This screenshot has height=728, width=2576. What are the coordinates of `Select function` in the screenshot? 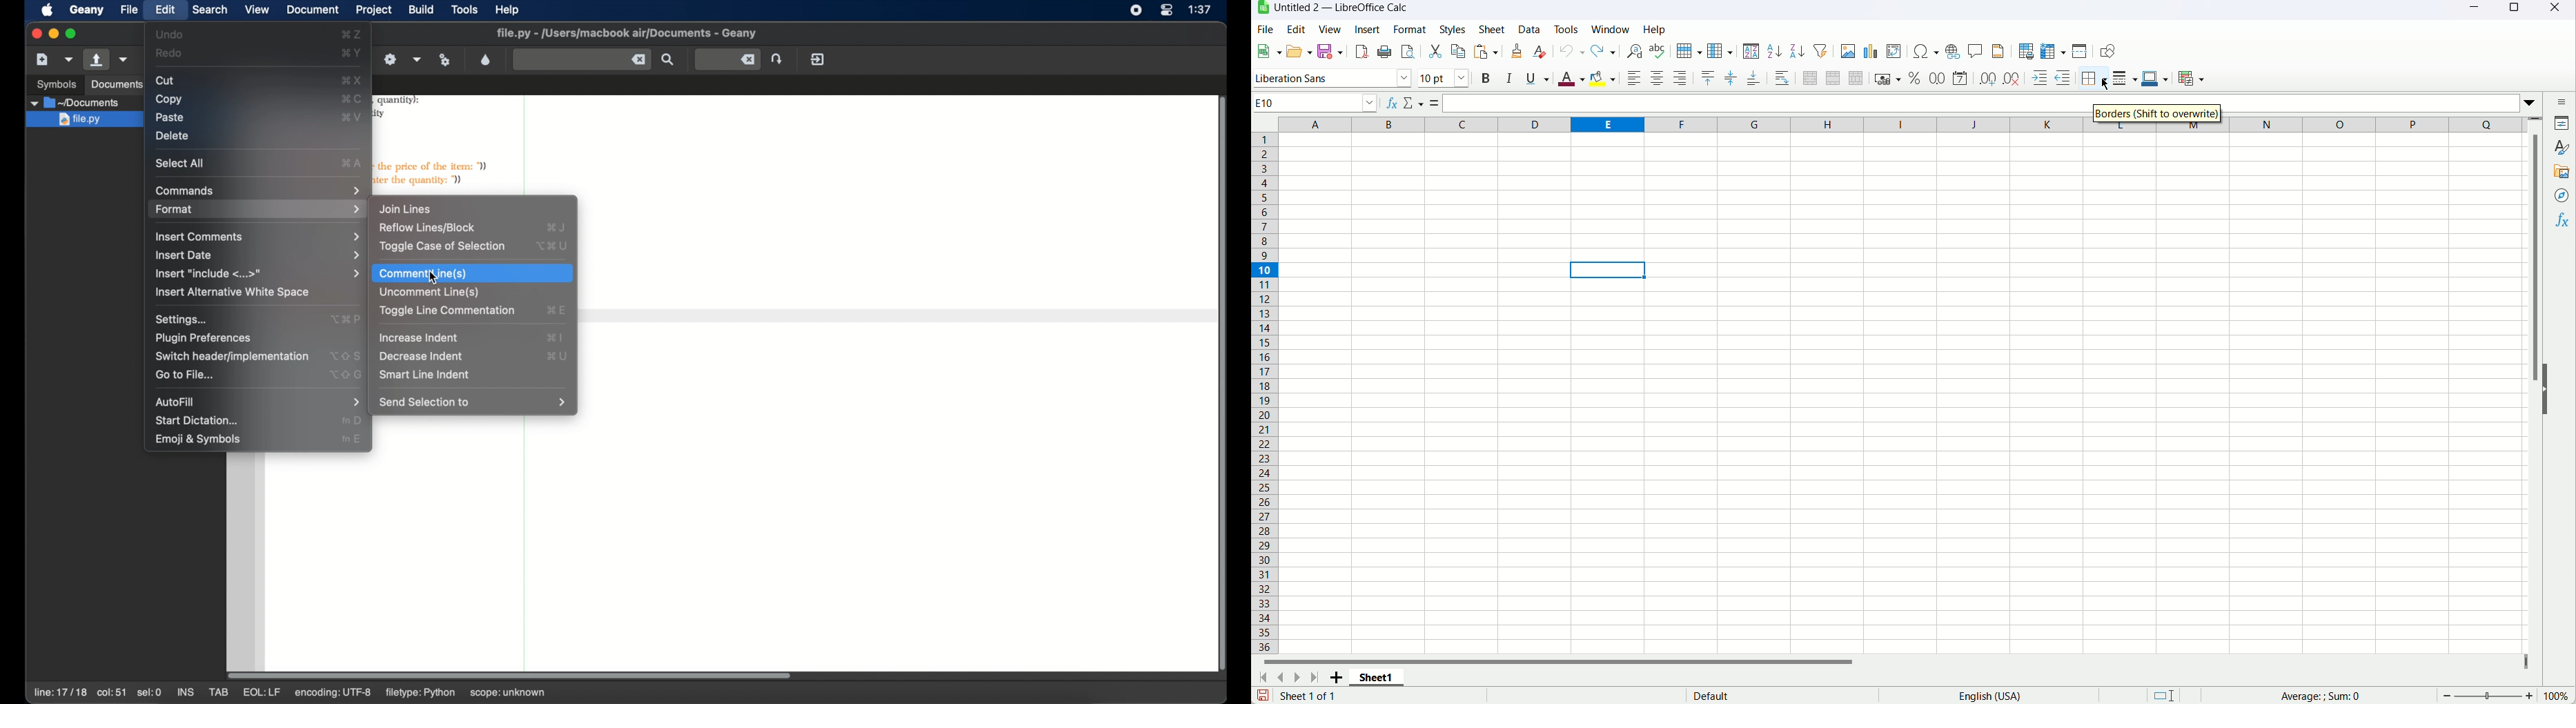 It's located at (1415, 102).